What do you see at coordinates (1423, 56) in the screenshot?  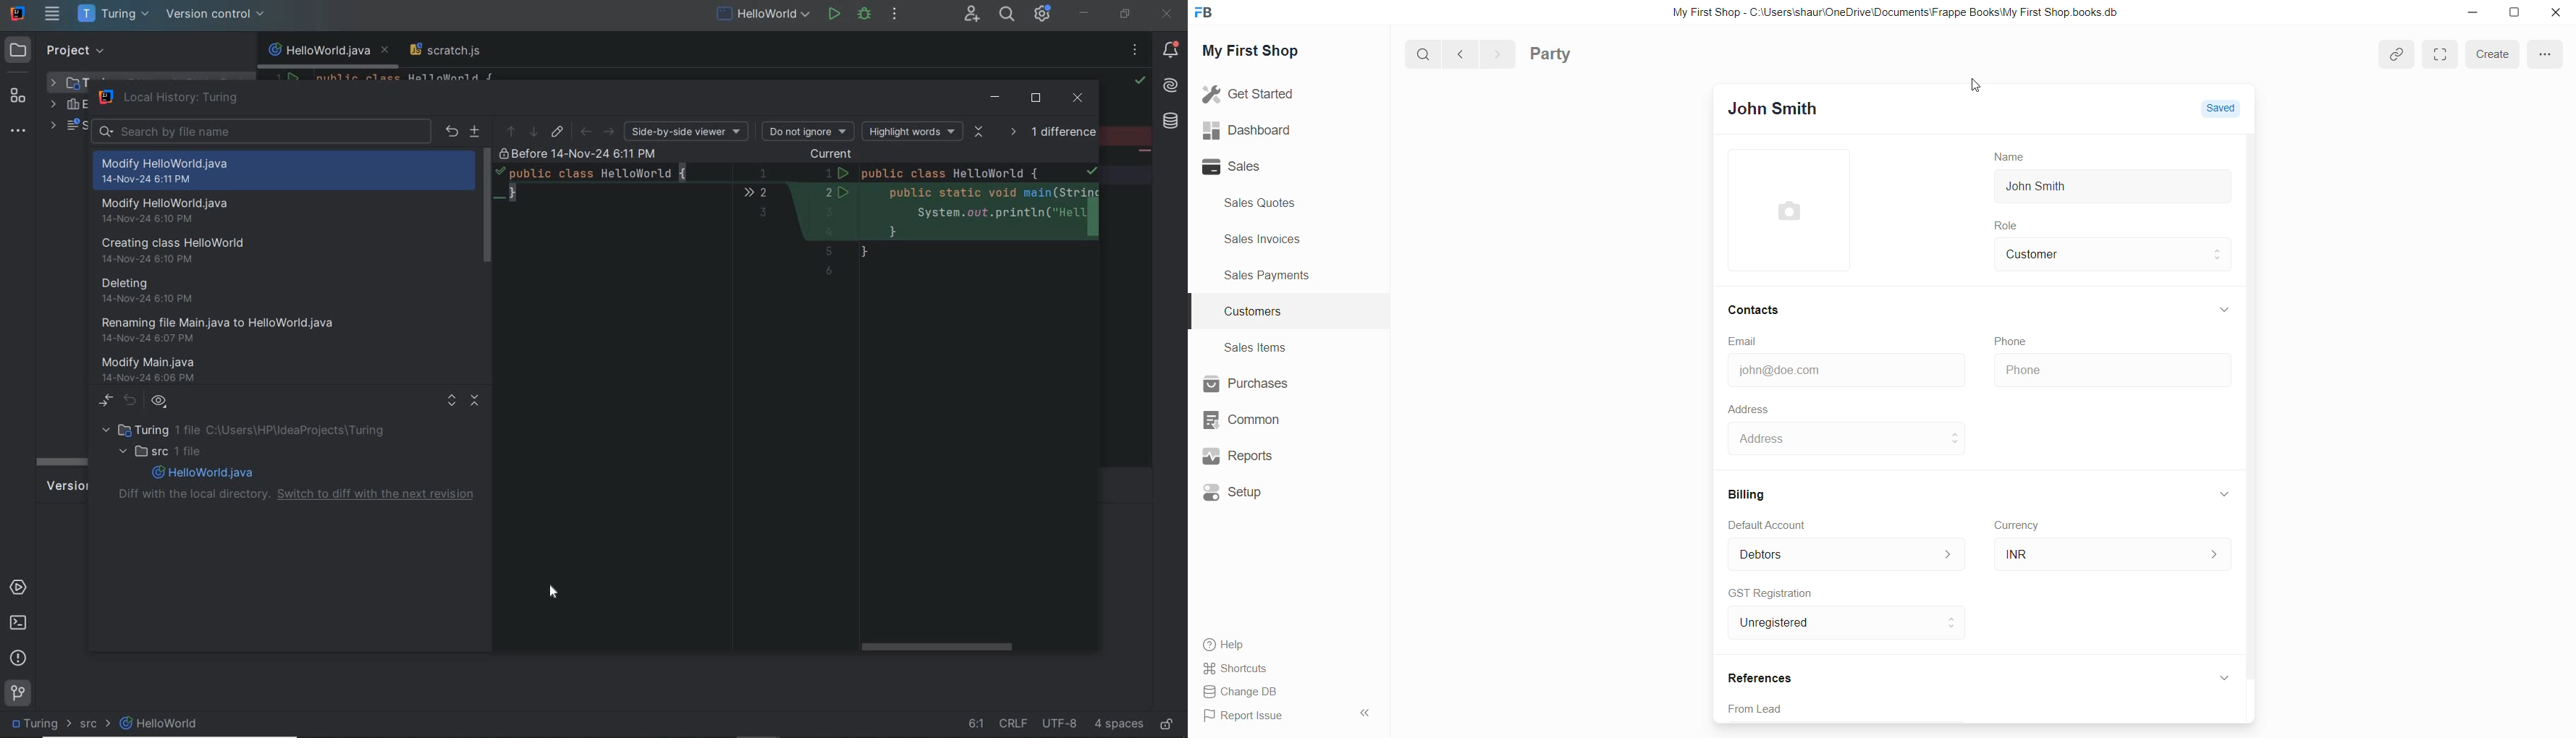 I see `Search` at bounding box center [1423, 56].